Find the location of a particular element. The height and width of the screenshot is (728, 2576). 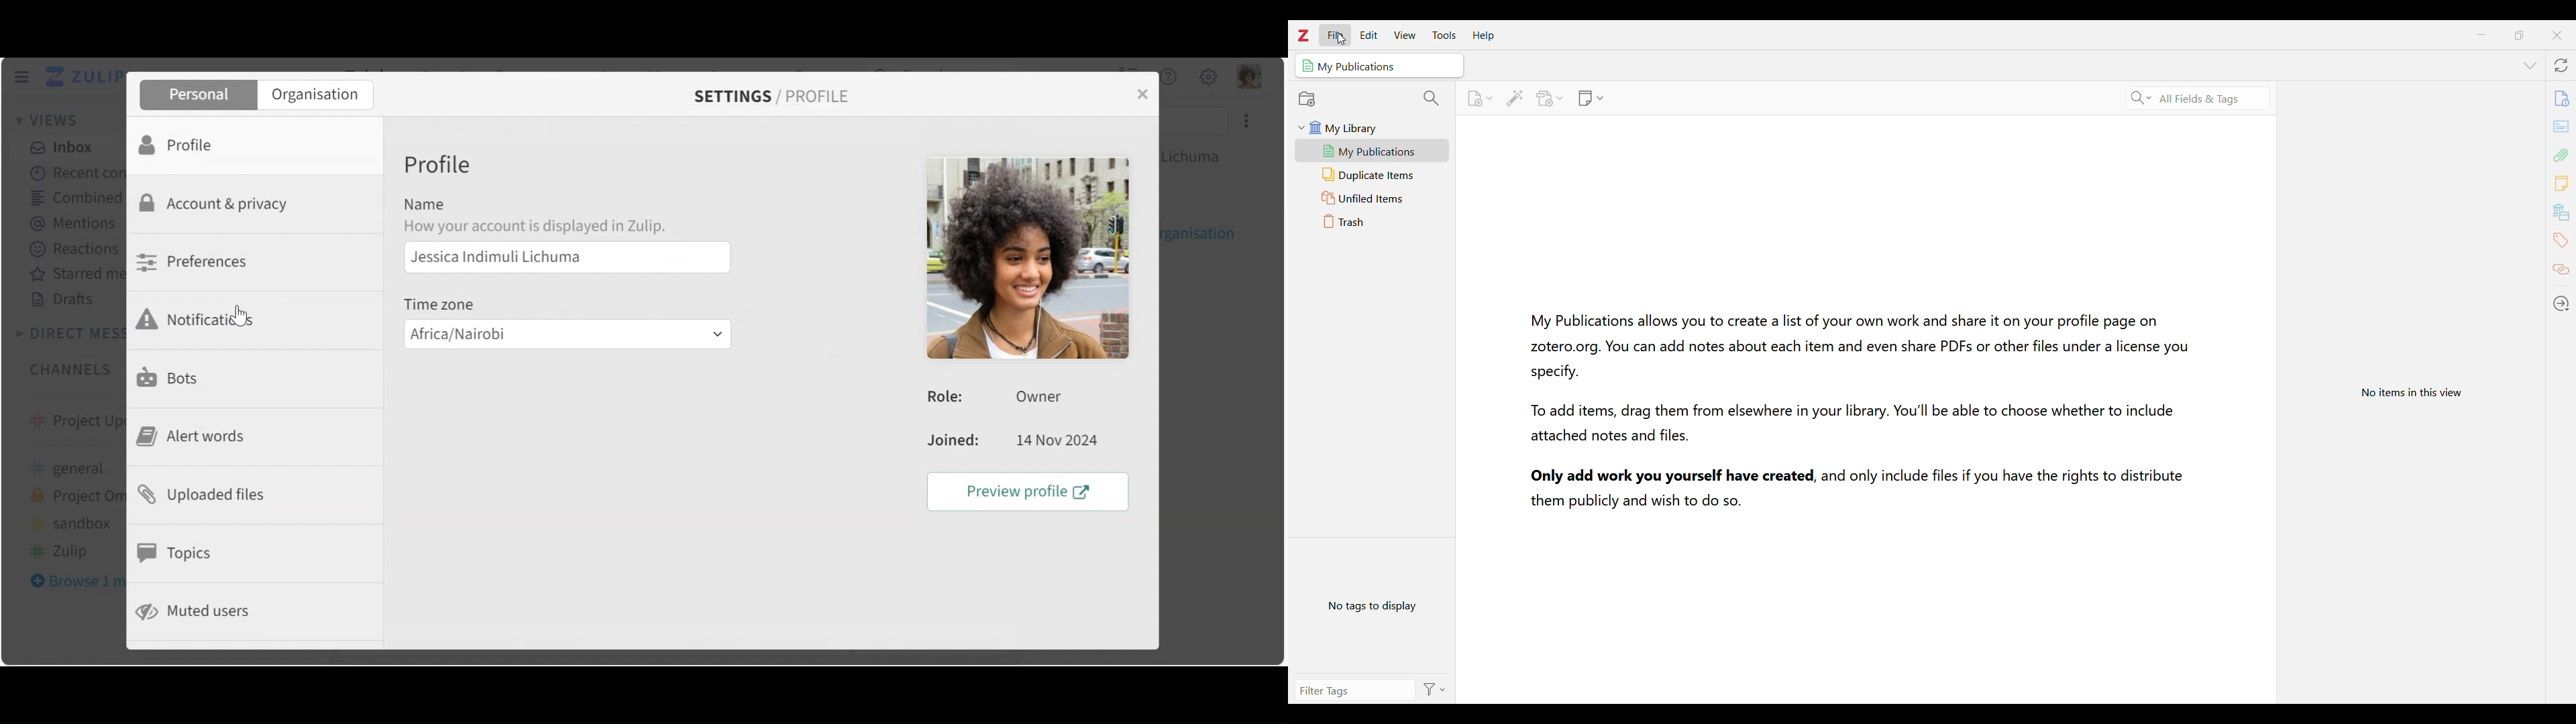

Cursor clicking on File option is located at coordinates (1341, 38).